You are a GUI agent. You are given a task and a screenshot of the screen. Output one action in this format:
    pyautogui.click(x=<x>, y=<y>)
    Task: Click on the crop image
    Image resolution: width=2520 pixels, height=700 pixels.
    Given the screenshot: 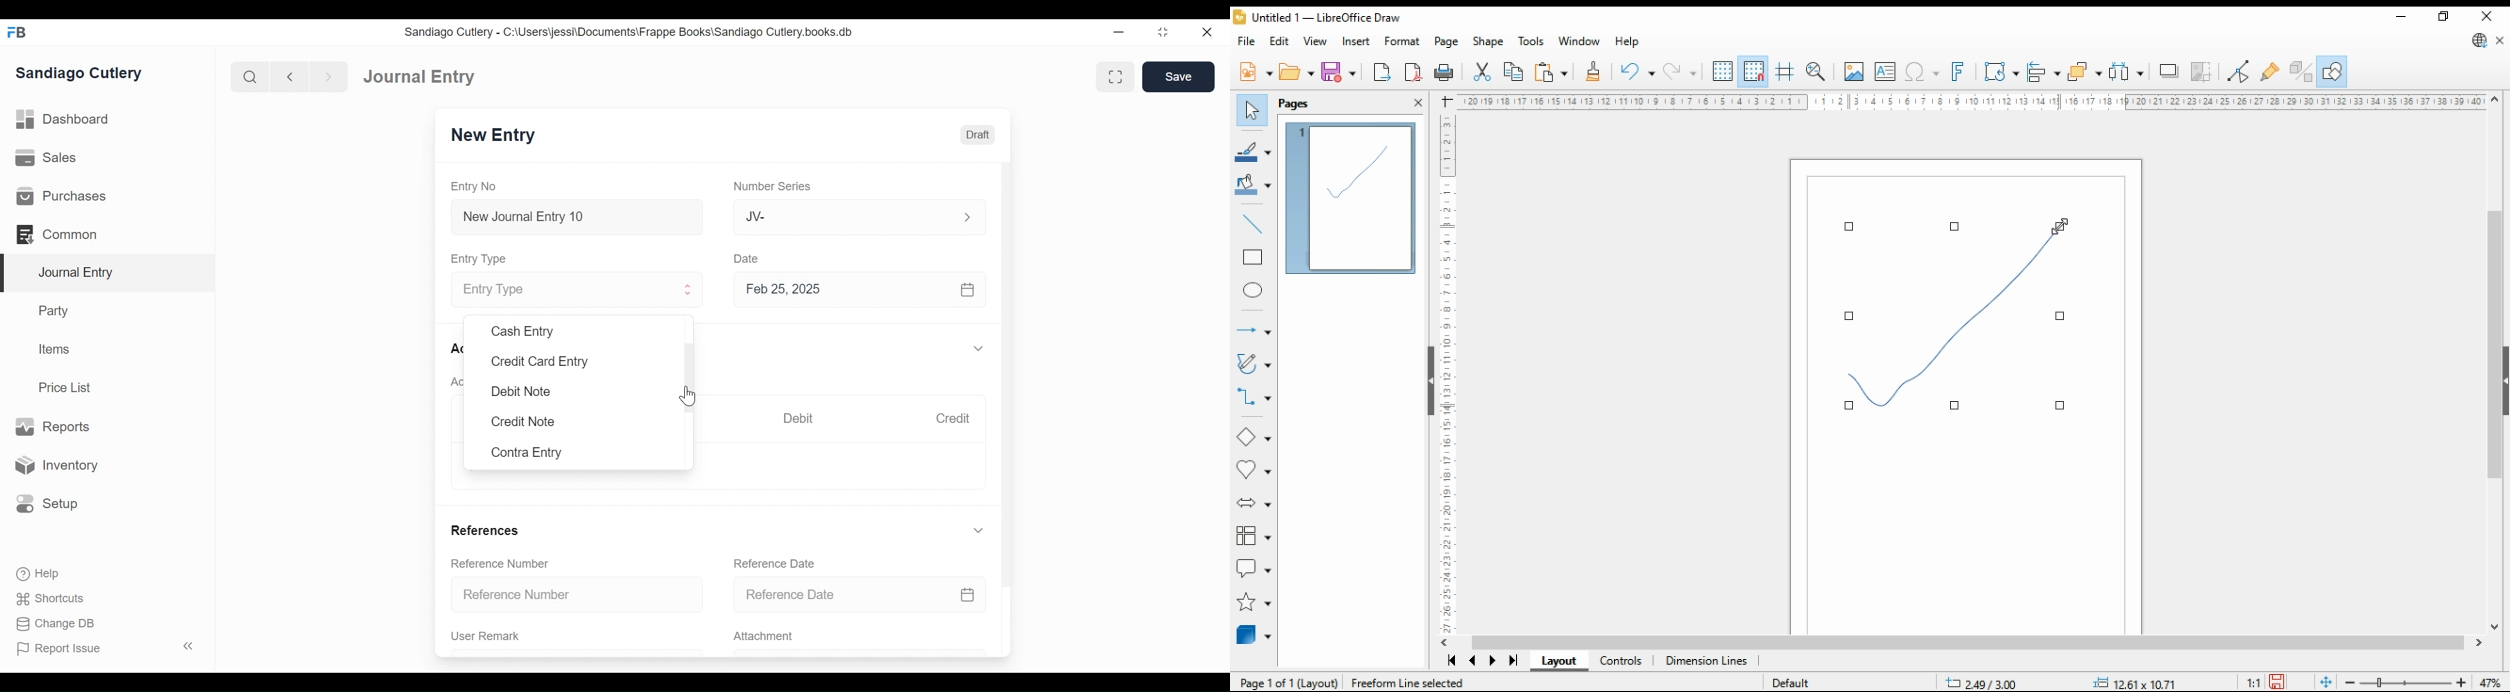 What is the action you would take?
    pyautogui.click(x=2202, y=71)
    